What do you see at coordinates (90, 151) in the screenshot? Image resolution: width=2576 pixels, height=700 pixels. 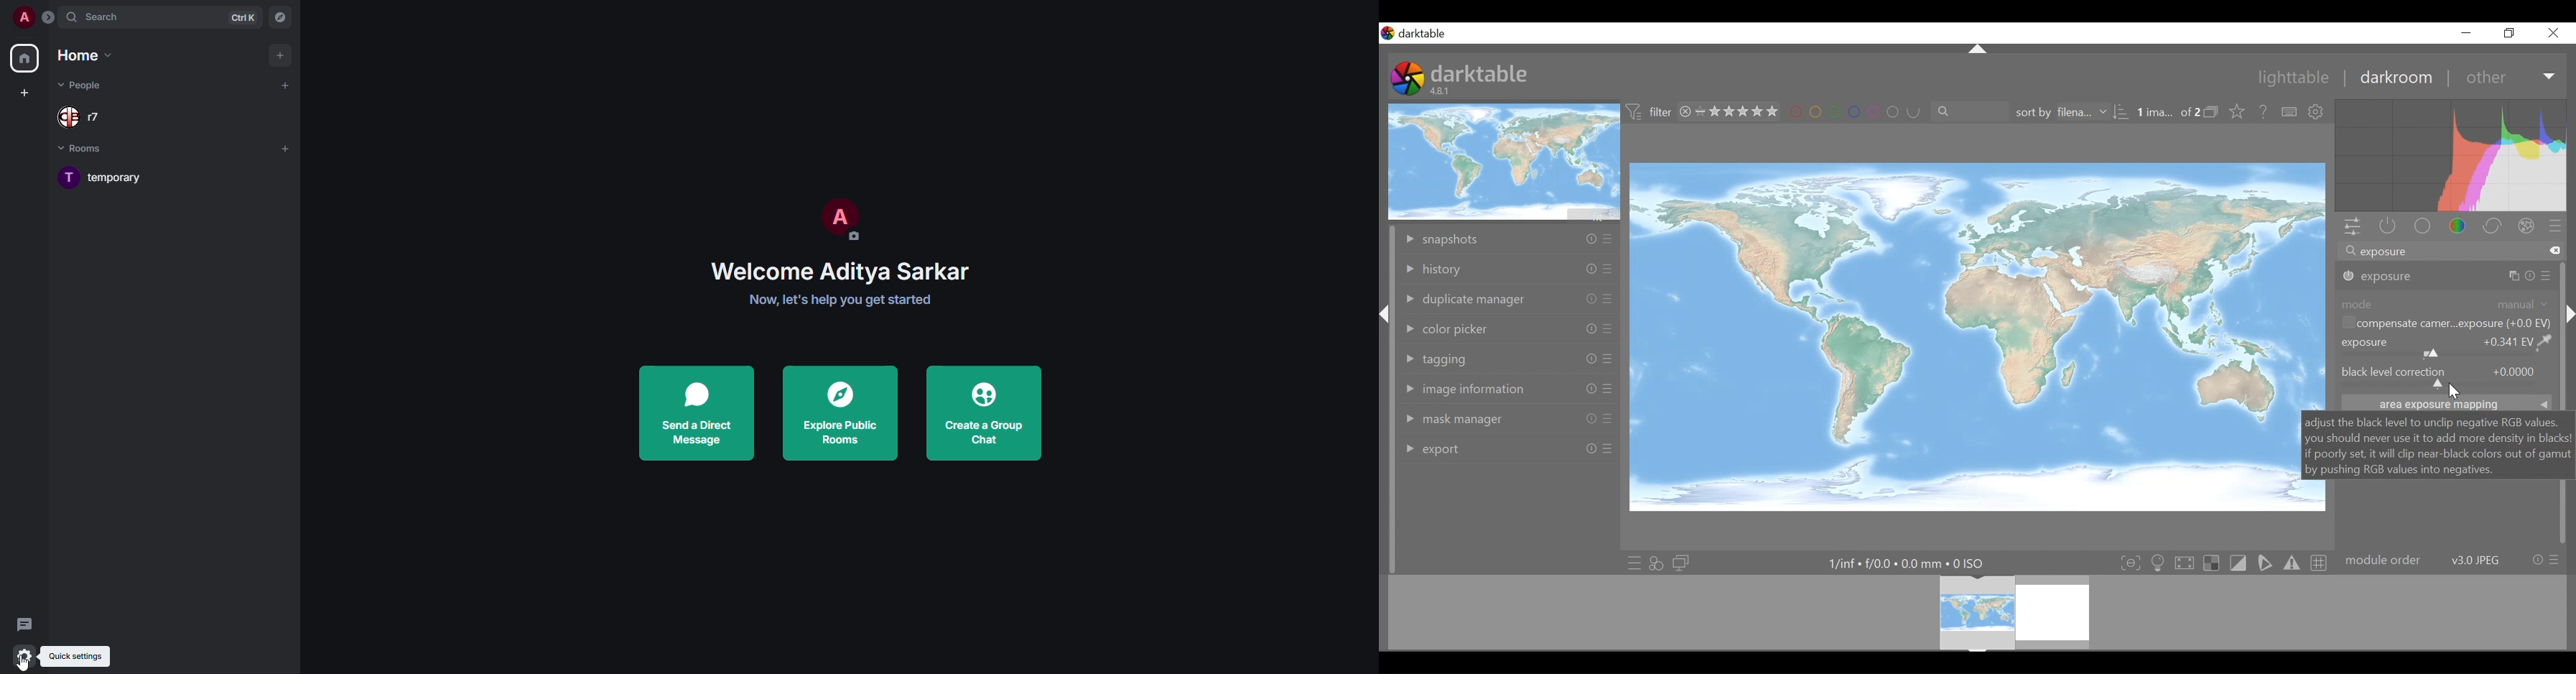 I see `rooms` at bounding box center [90, 151].